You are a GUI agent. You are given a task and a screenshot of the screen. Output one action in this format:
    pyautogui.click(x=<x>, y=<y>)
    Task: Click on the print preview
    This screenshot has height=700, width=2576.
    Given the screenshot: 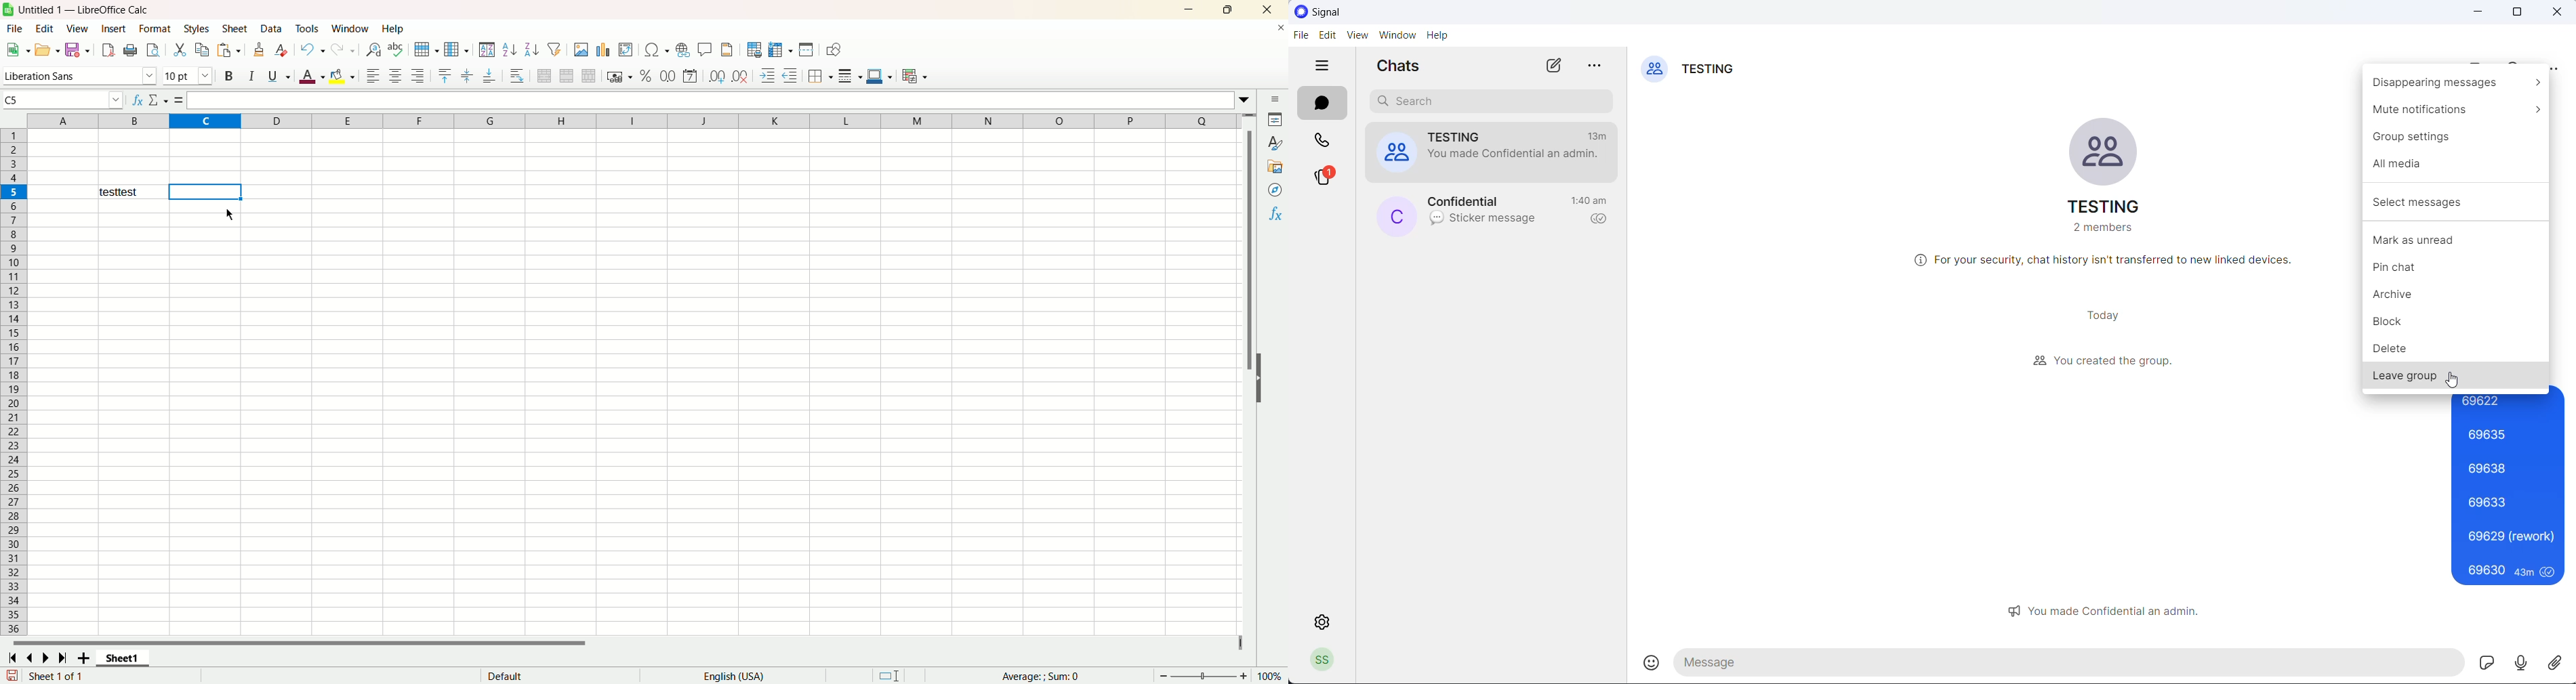 What is the action you would take?
    pyautogui.click(x=154, y=49)
    